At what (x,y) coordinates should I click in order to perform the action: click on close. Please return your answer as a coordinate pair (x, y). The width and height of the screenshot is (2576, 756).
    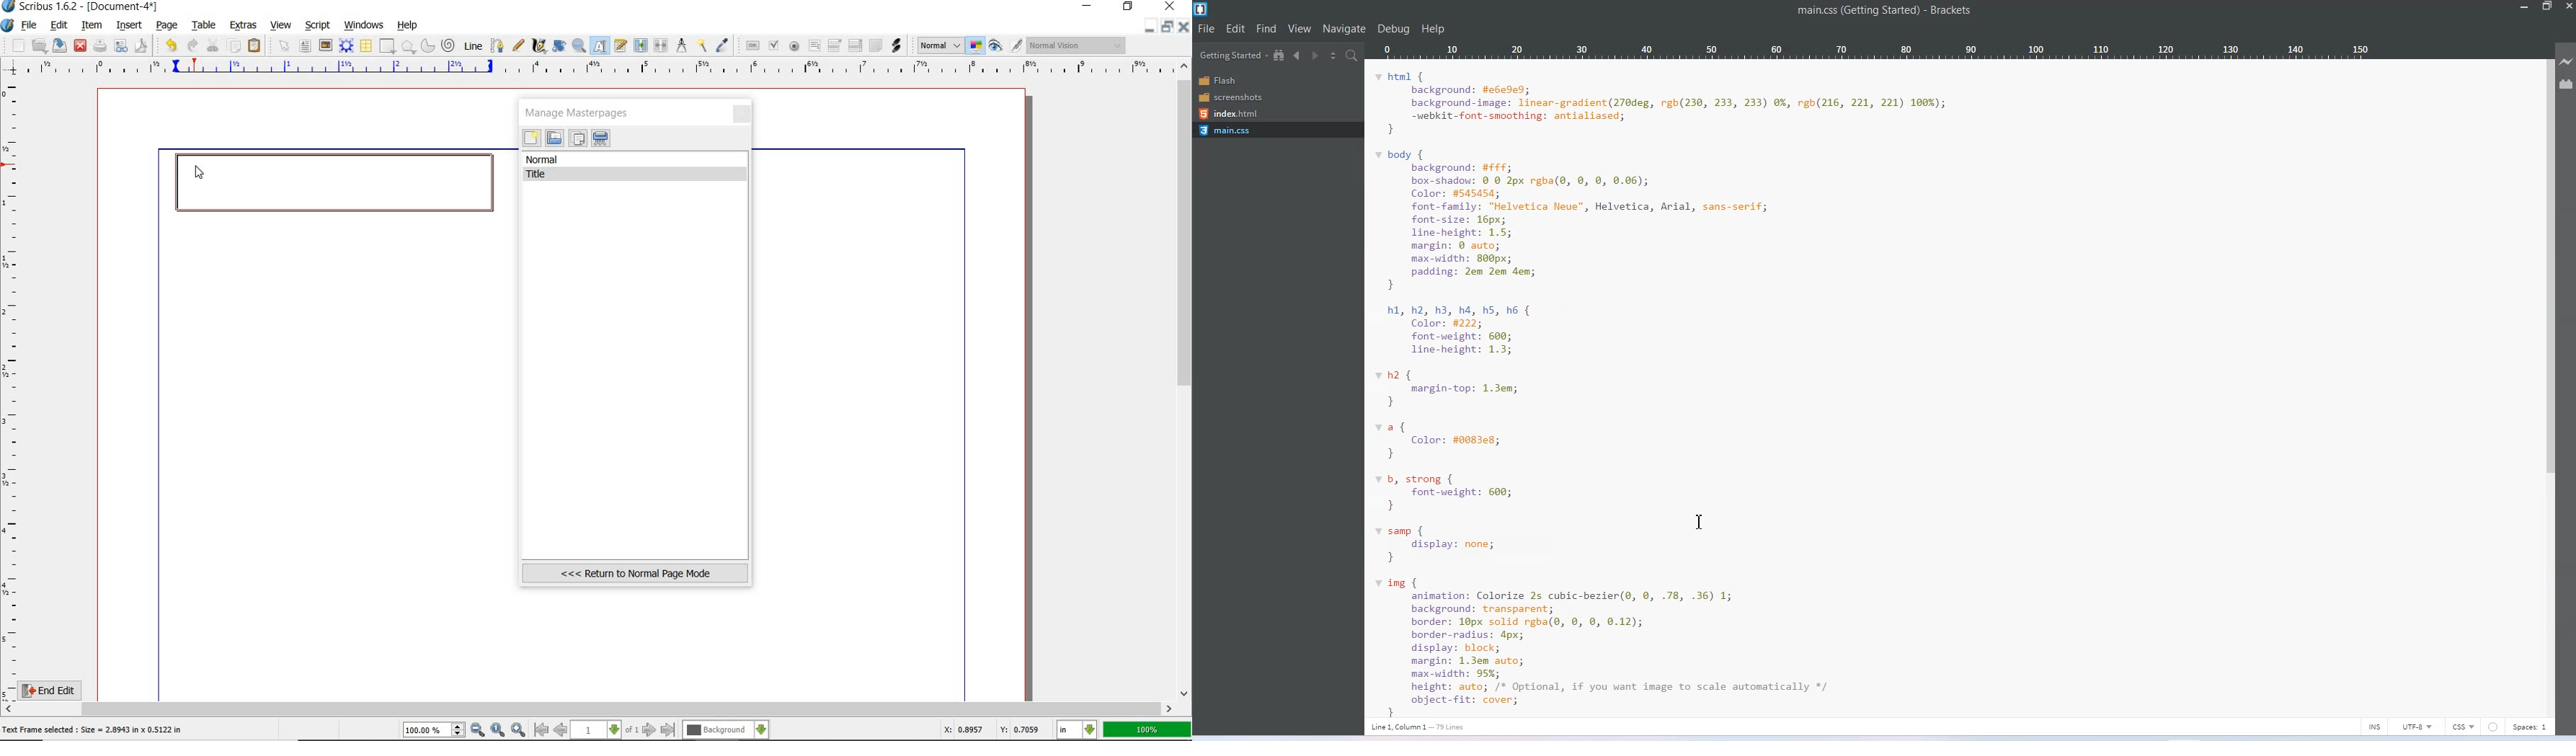
    Looking at the image, I should click on (1185, 26).